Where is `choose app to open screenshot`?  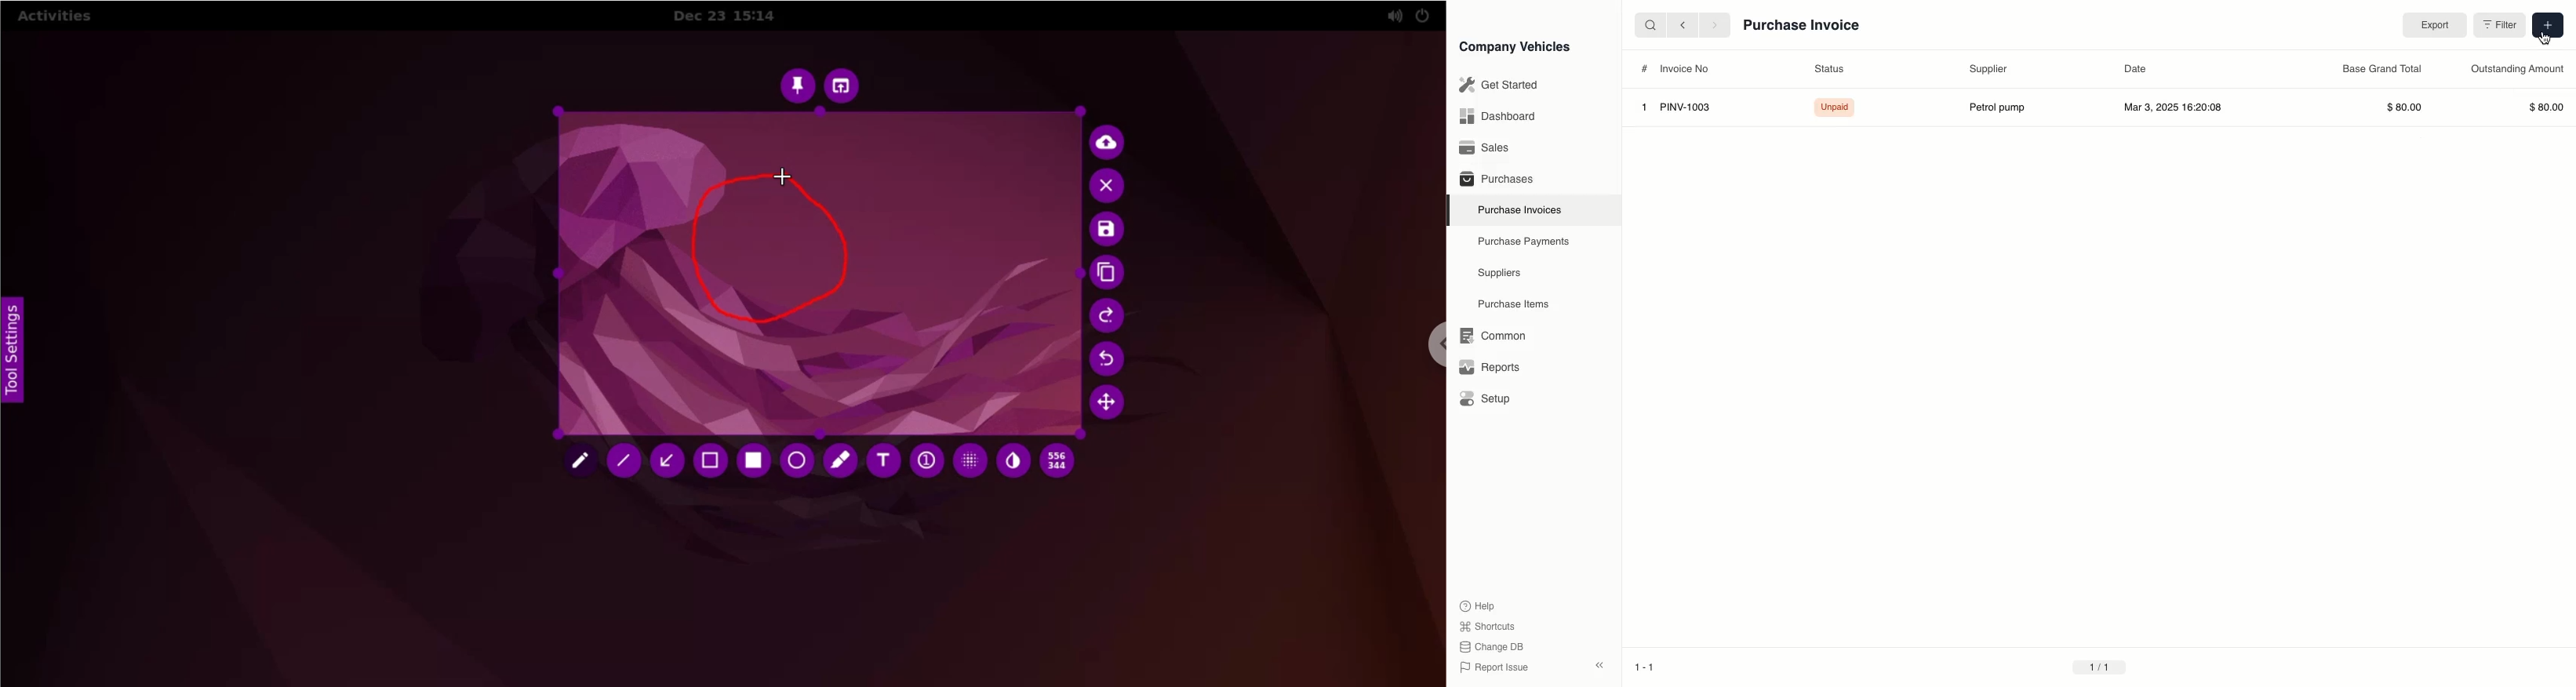
choose app to open screenshot is located at coordinates (849, 86).